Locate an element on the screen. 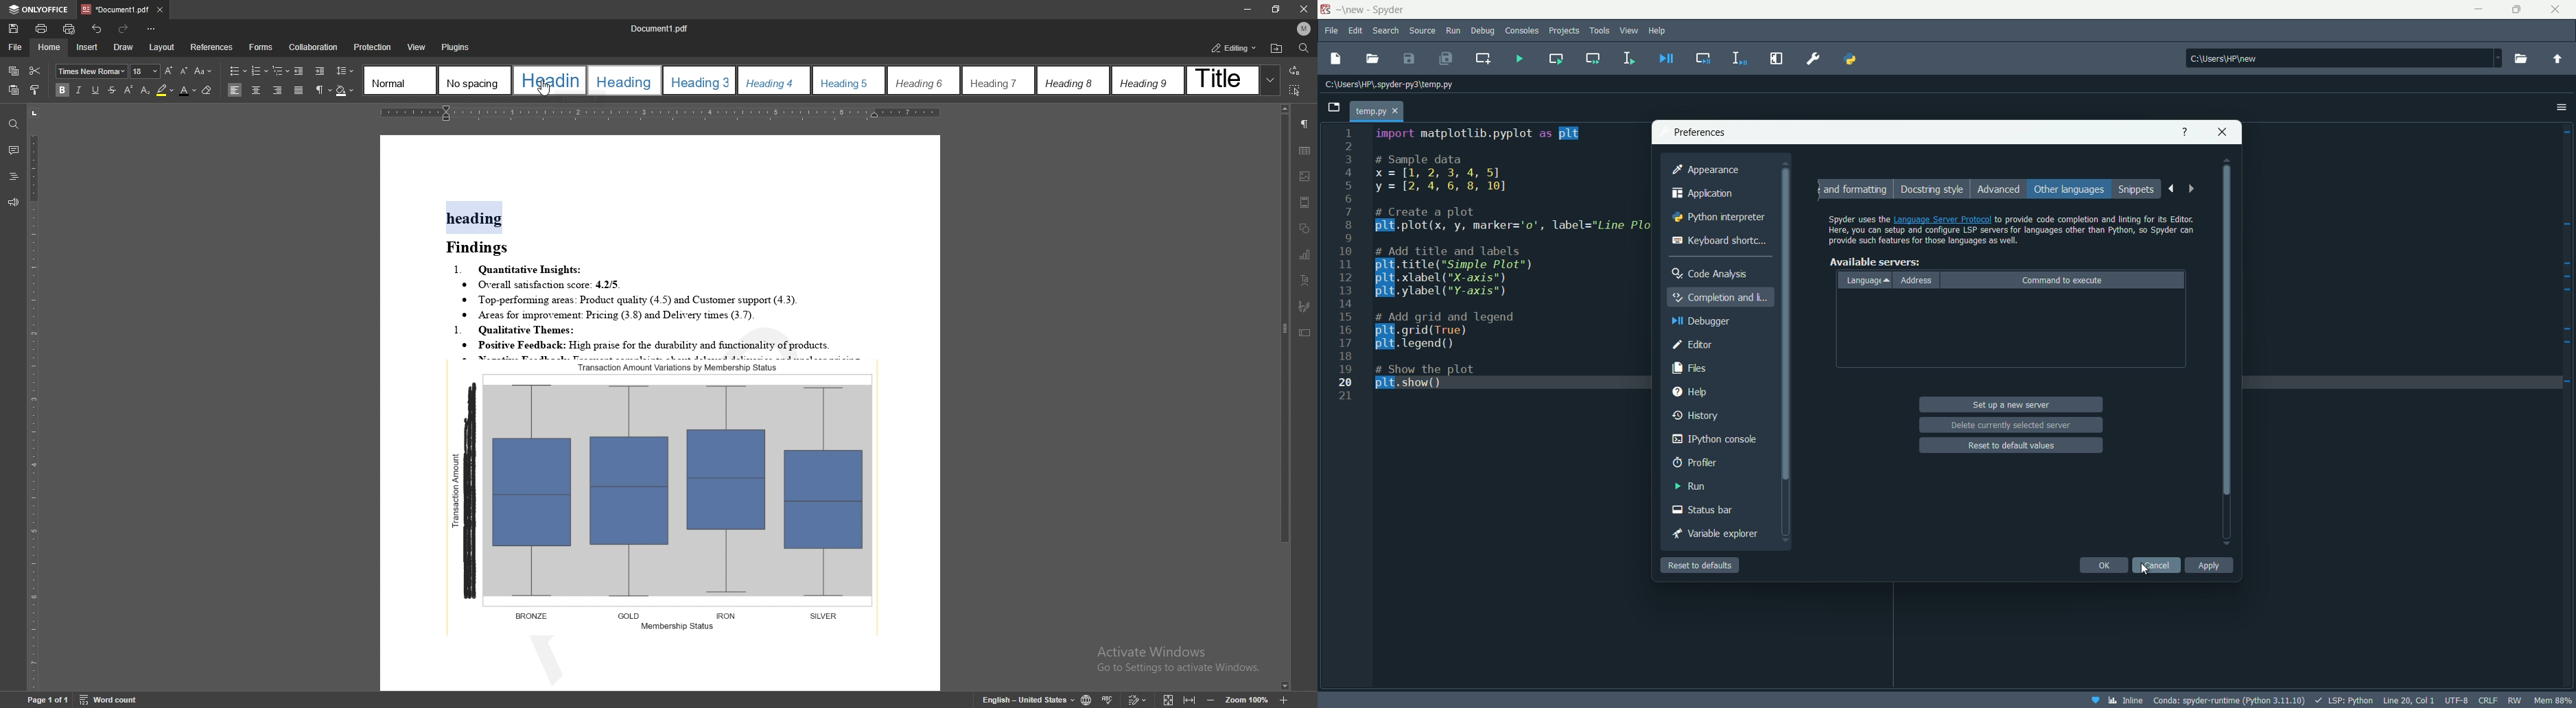 The height and width of the screenshot is (728, 2576). projects is located at coordinates (1564, 31).